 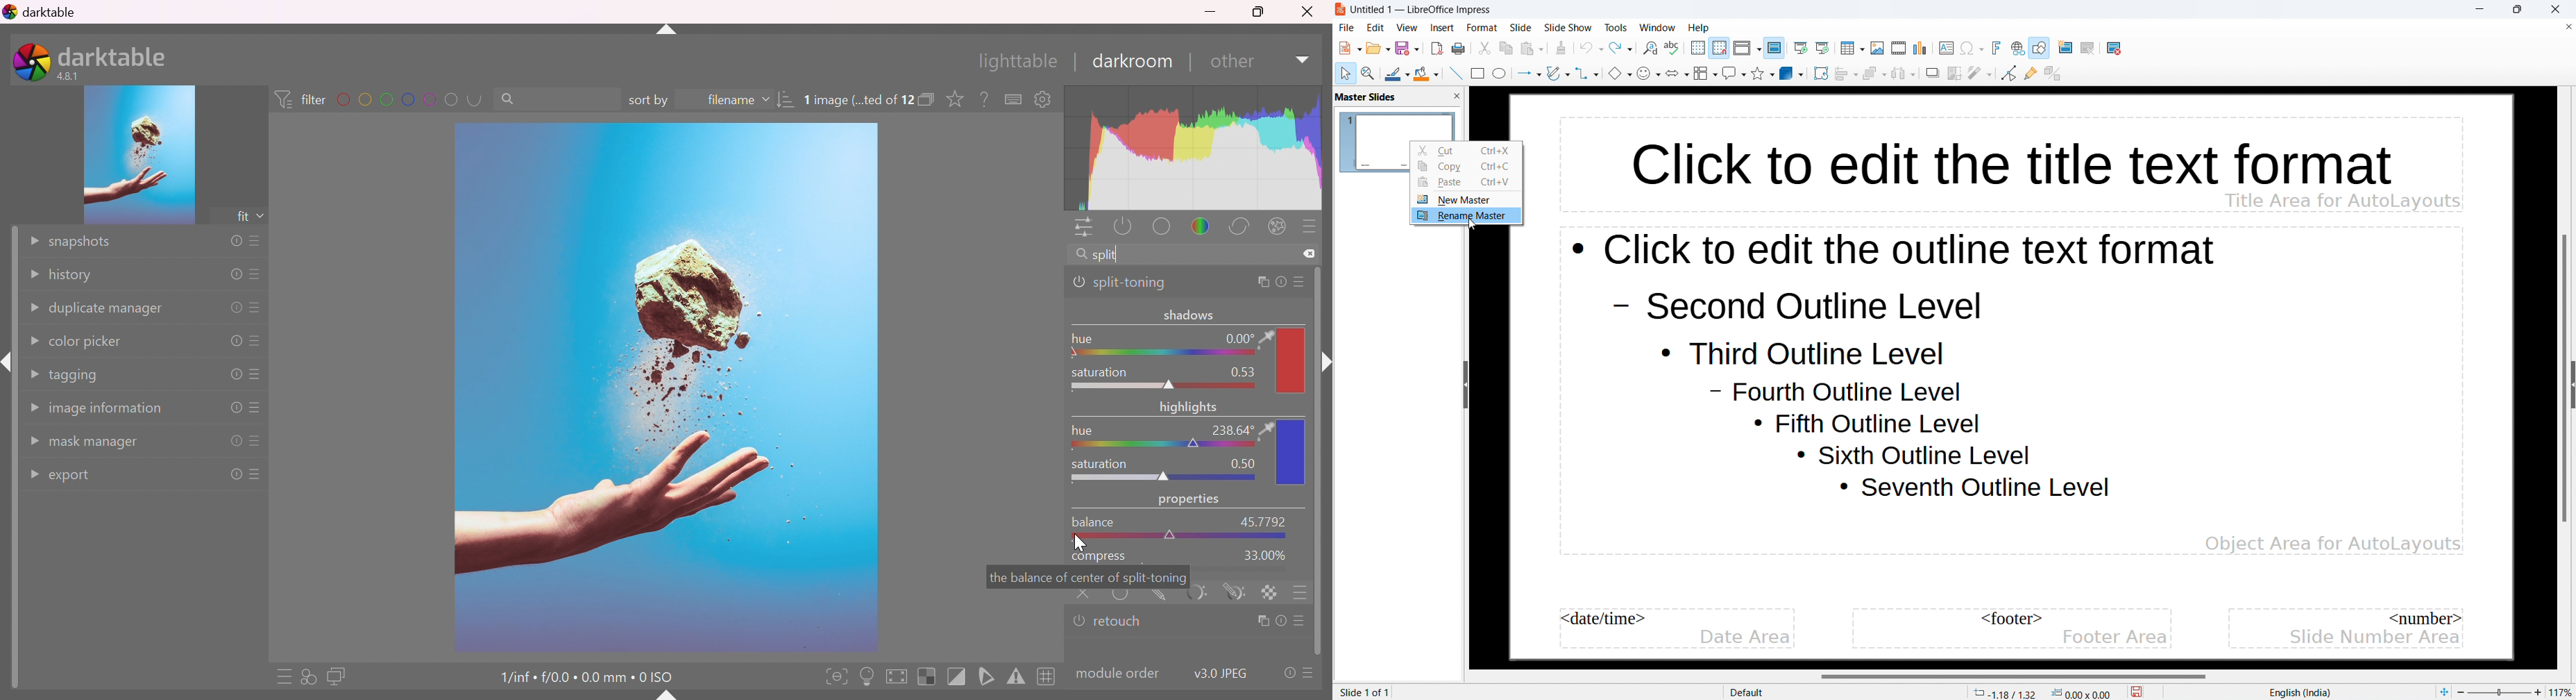 What do you see at coordinates (2332, 537) in the screenshot?
I see `Object Area for AutoLayouts` at bounding box center [2332, 537].